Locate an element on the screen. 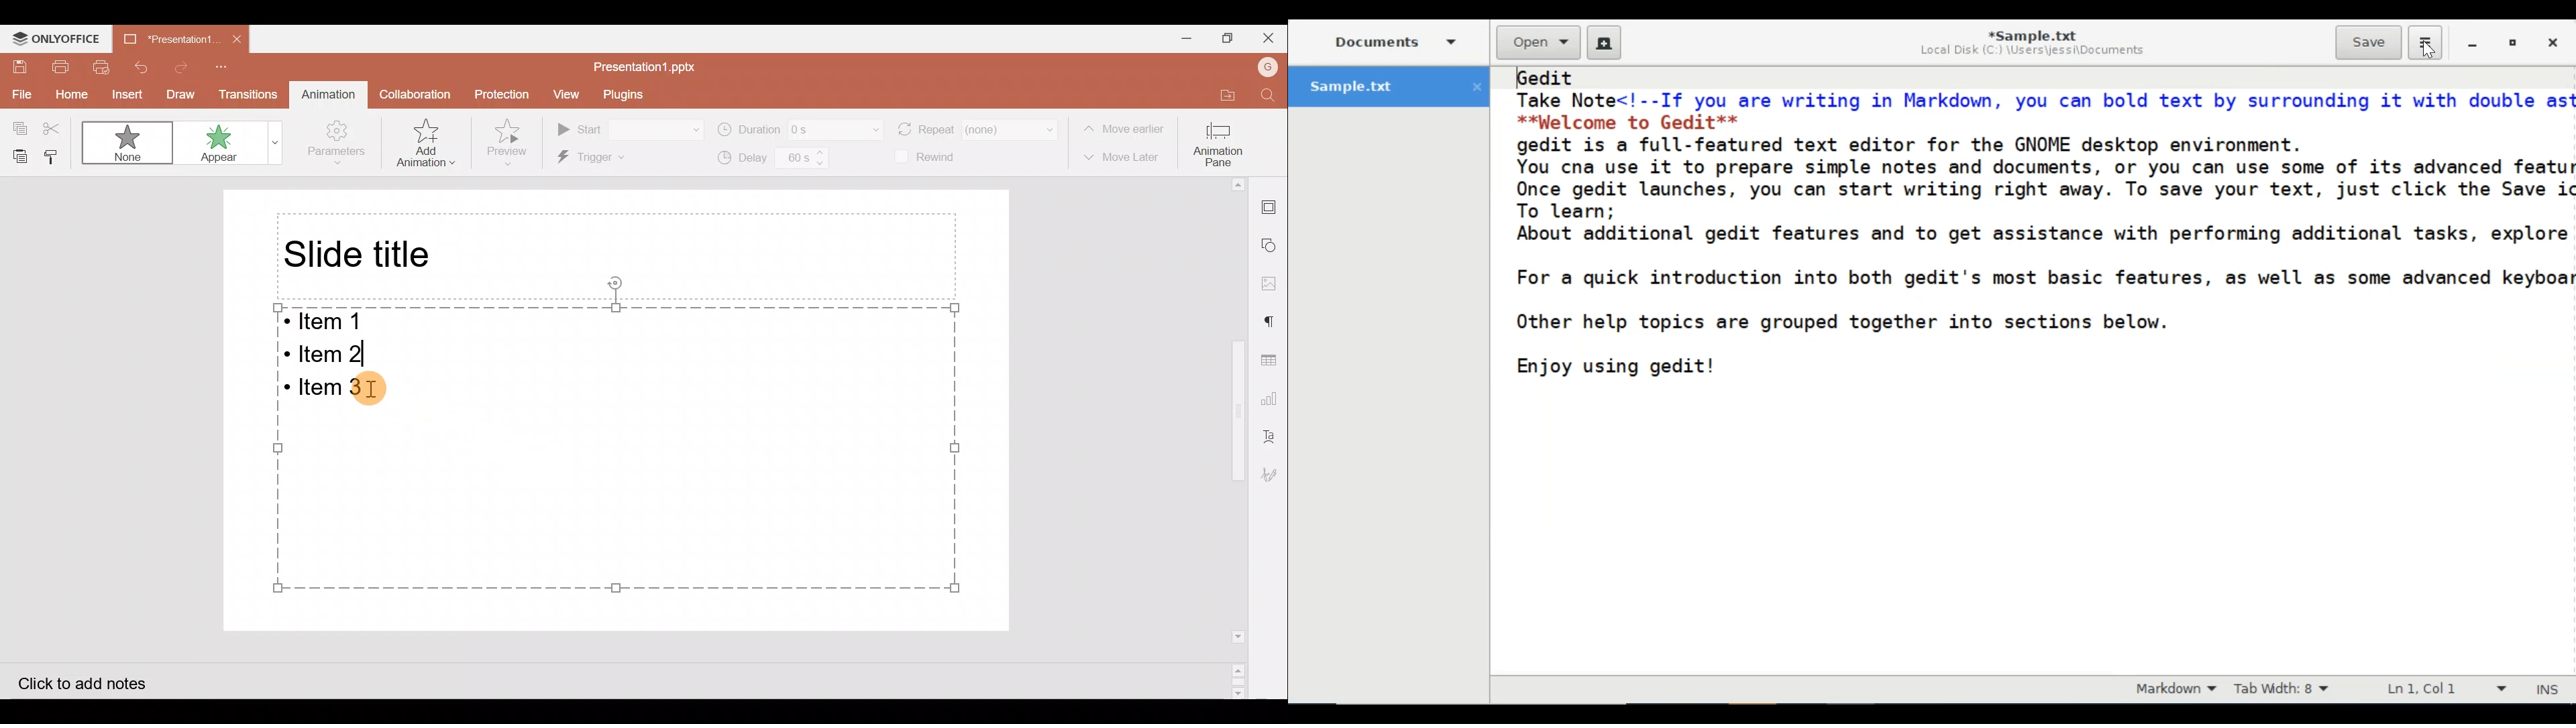 The height and width of the screenshot is (728, 2576). Minimize is located at coordinates (1177, 38).